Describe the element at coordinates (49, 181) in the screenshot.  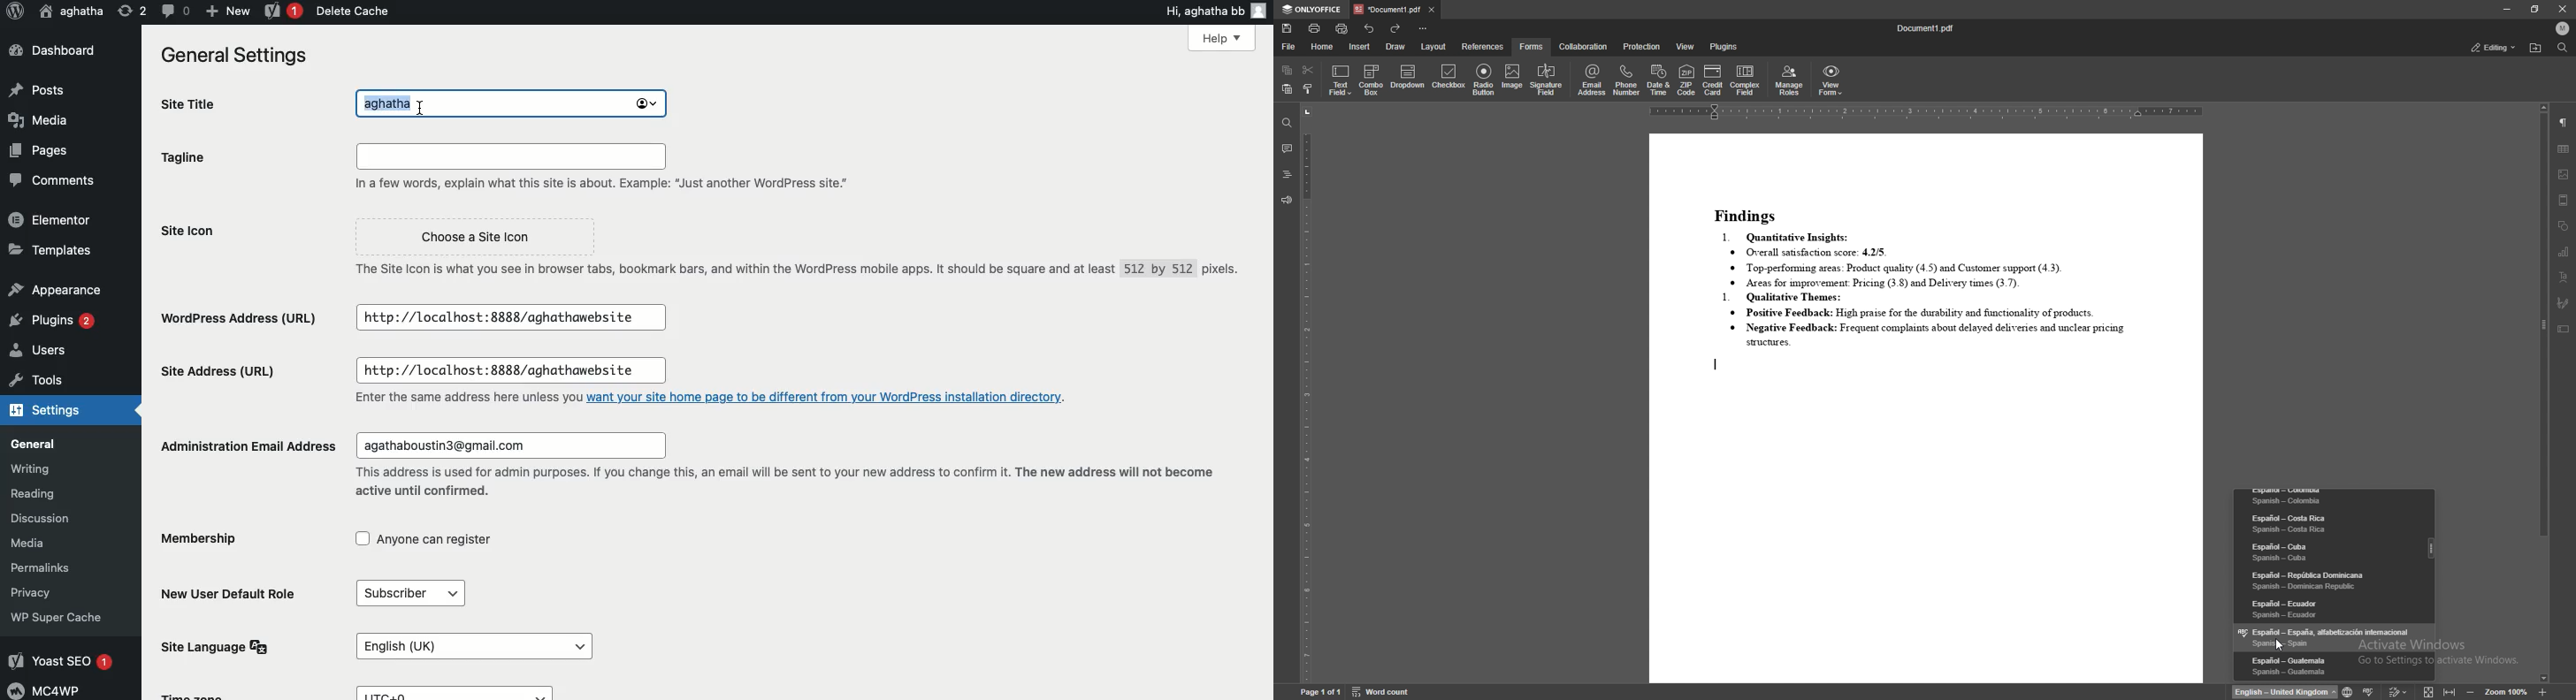
I see `Comments` at that location.